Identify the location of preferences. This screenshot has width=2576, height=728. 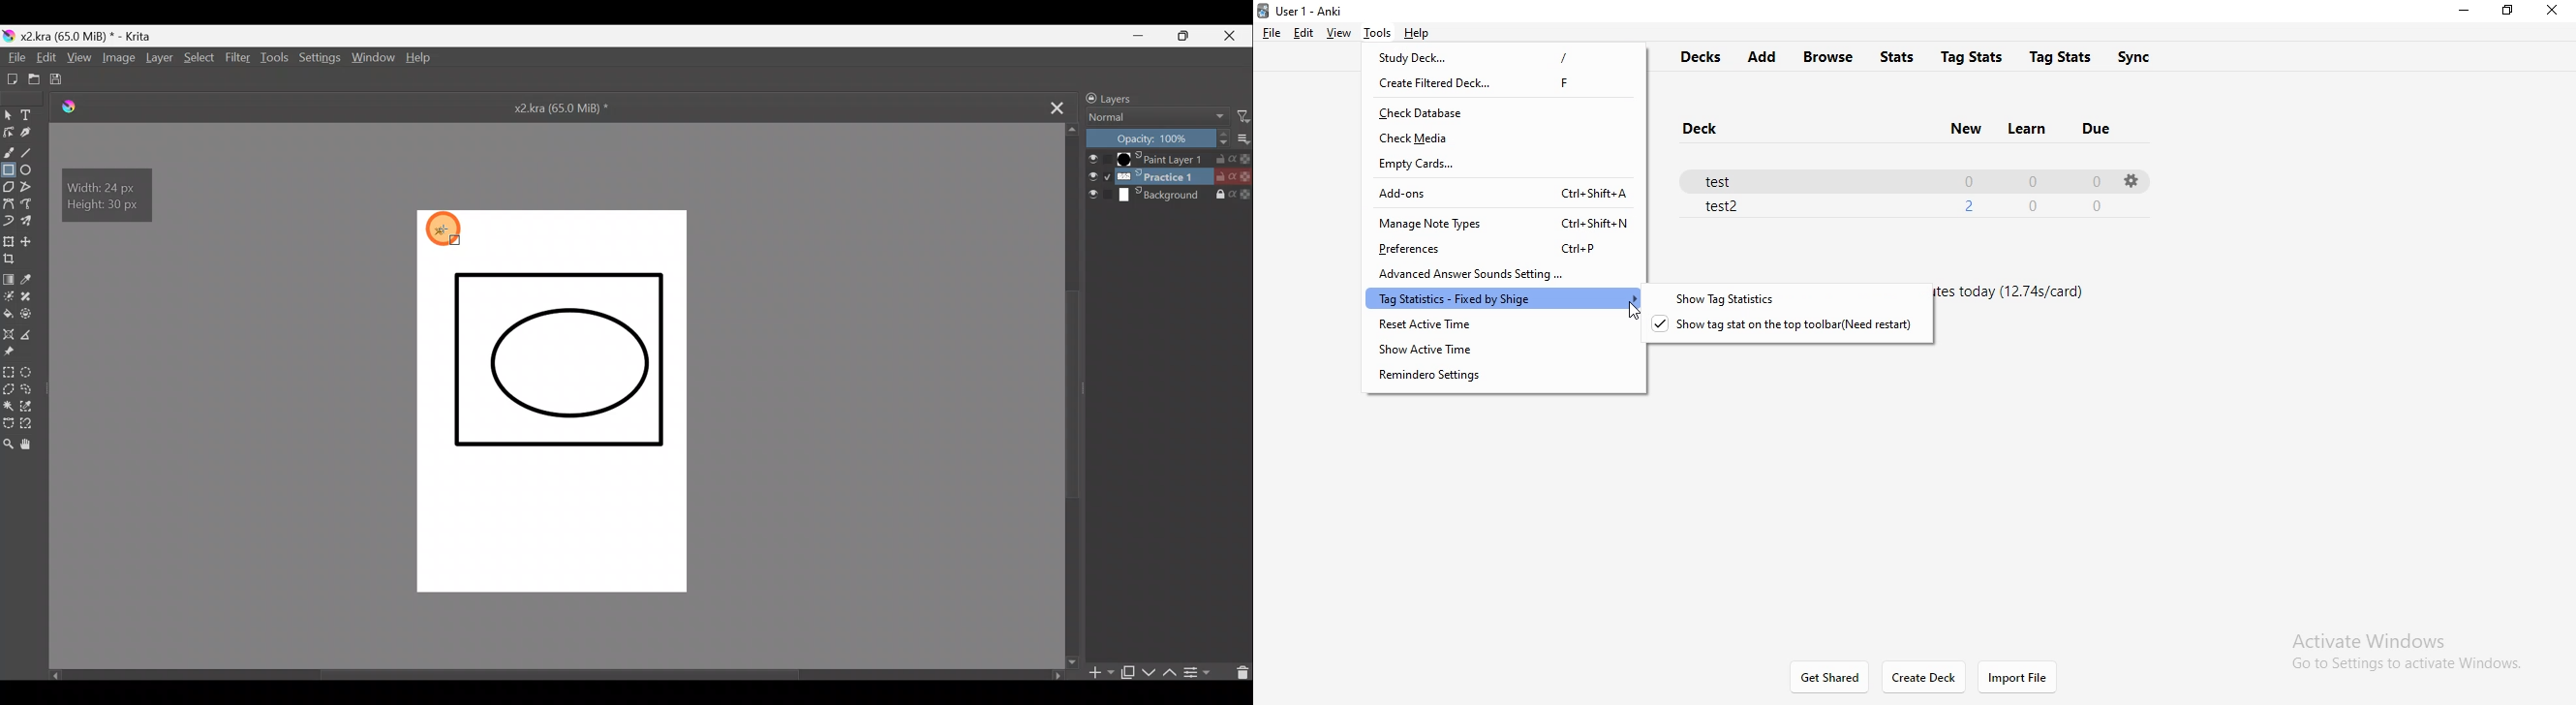
(1497, 248).